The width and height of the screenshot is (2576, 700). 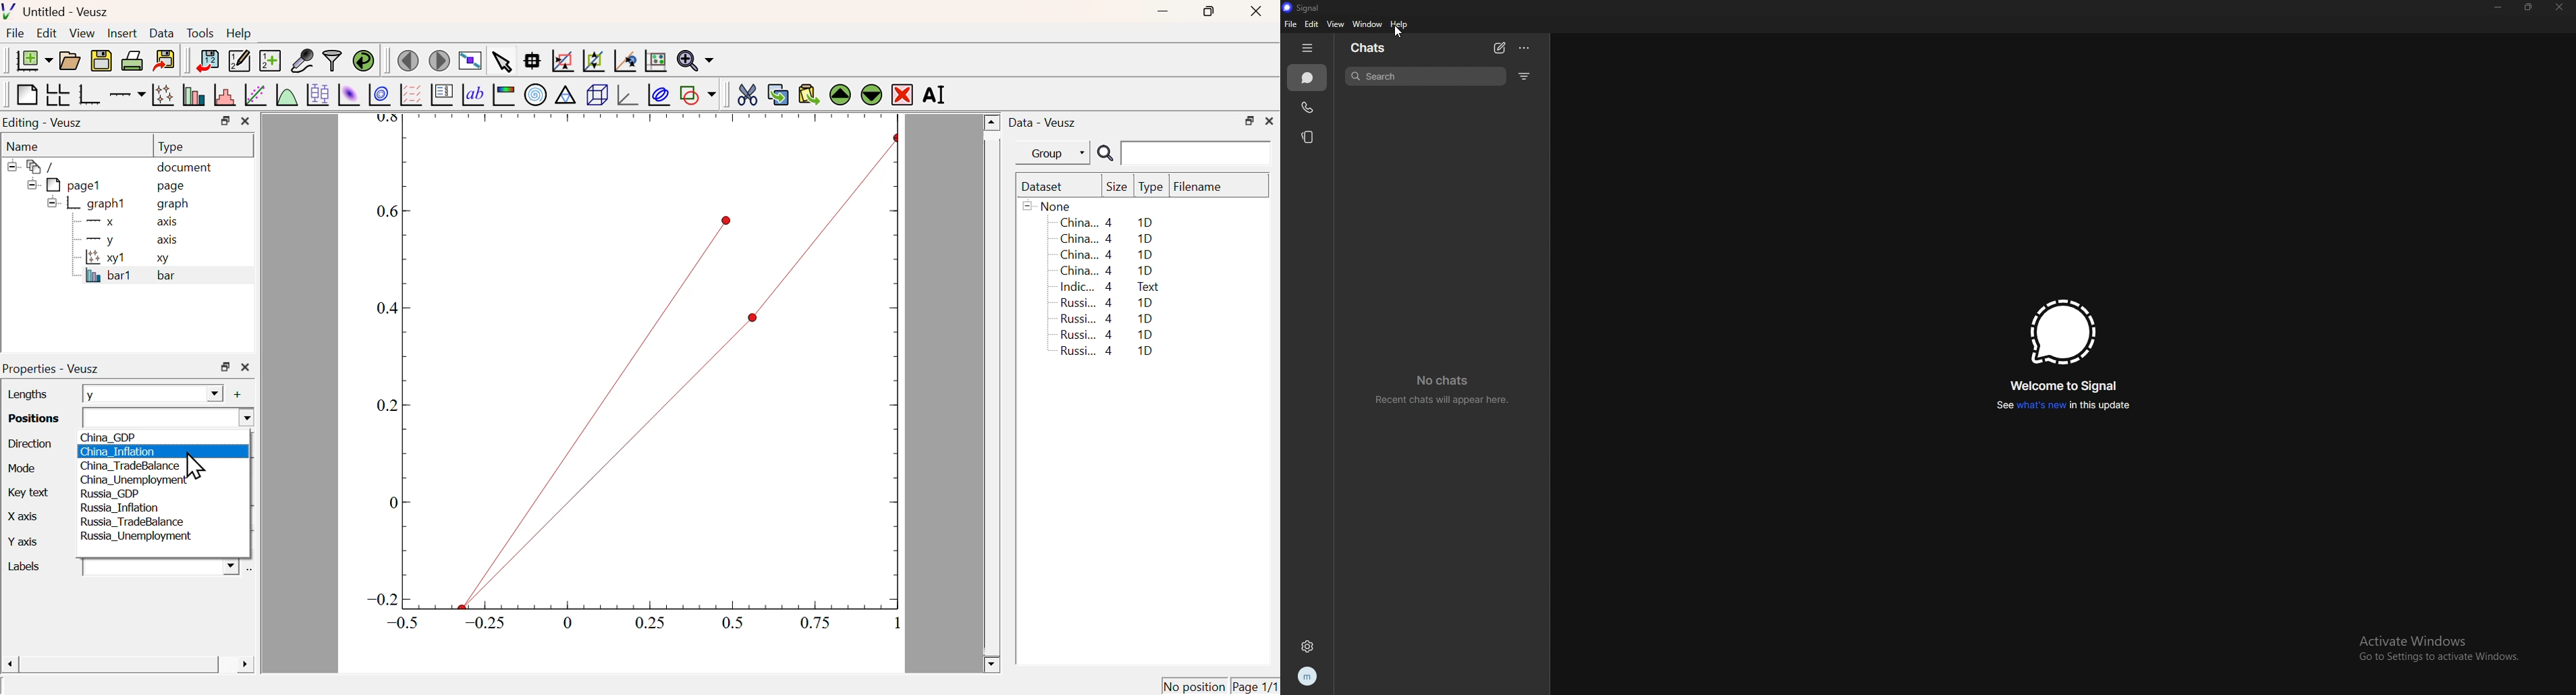 What do you see at coordinates (47, 32) in the screenshot?
I see `Edit` at bounding box center [47, 32].